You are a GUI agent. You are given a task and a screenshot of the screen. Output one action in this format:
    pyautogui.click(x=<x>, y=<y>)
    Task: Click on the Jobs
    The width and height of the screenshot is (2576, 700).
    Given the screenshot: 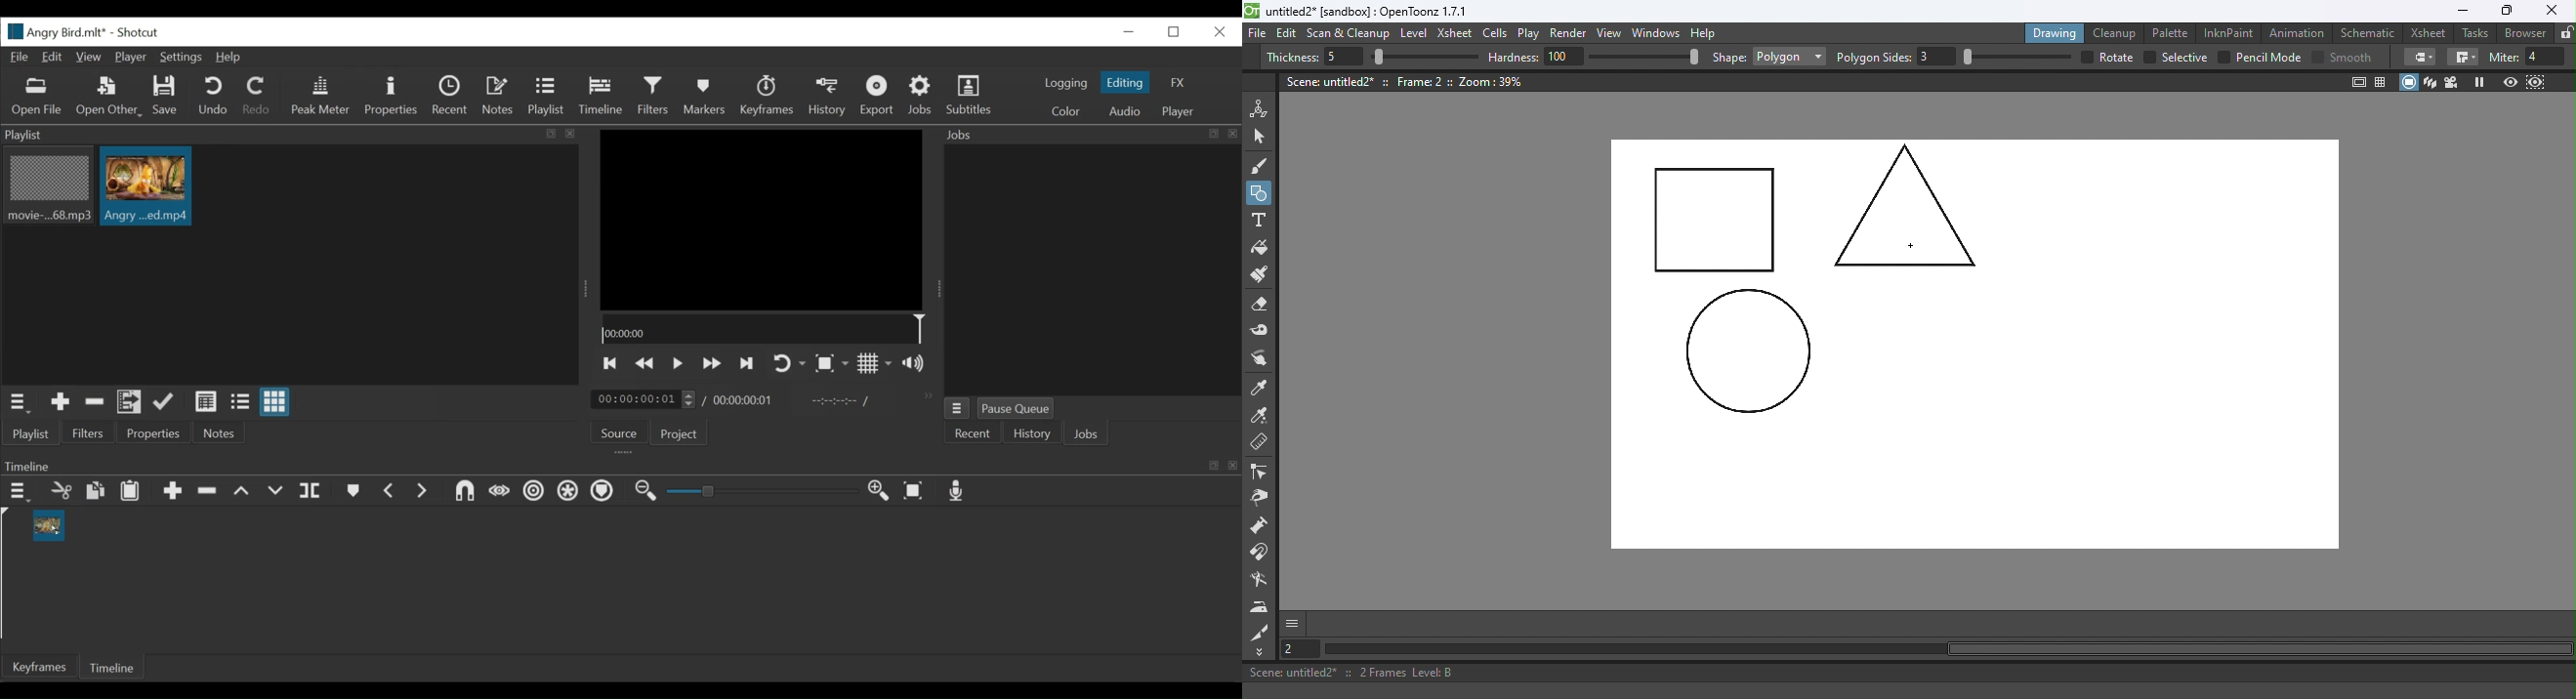 What is the action you would take?
    pyautogui.click(x=1089, y=434)
    